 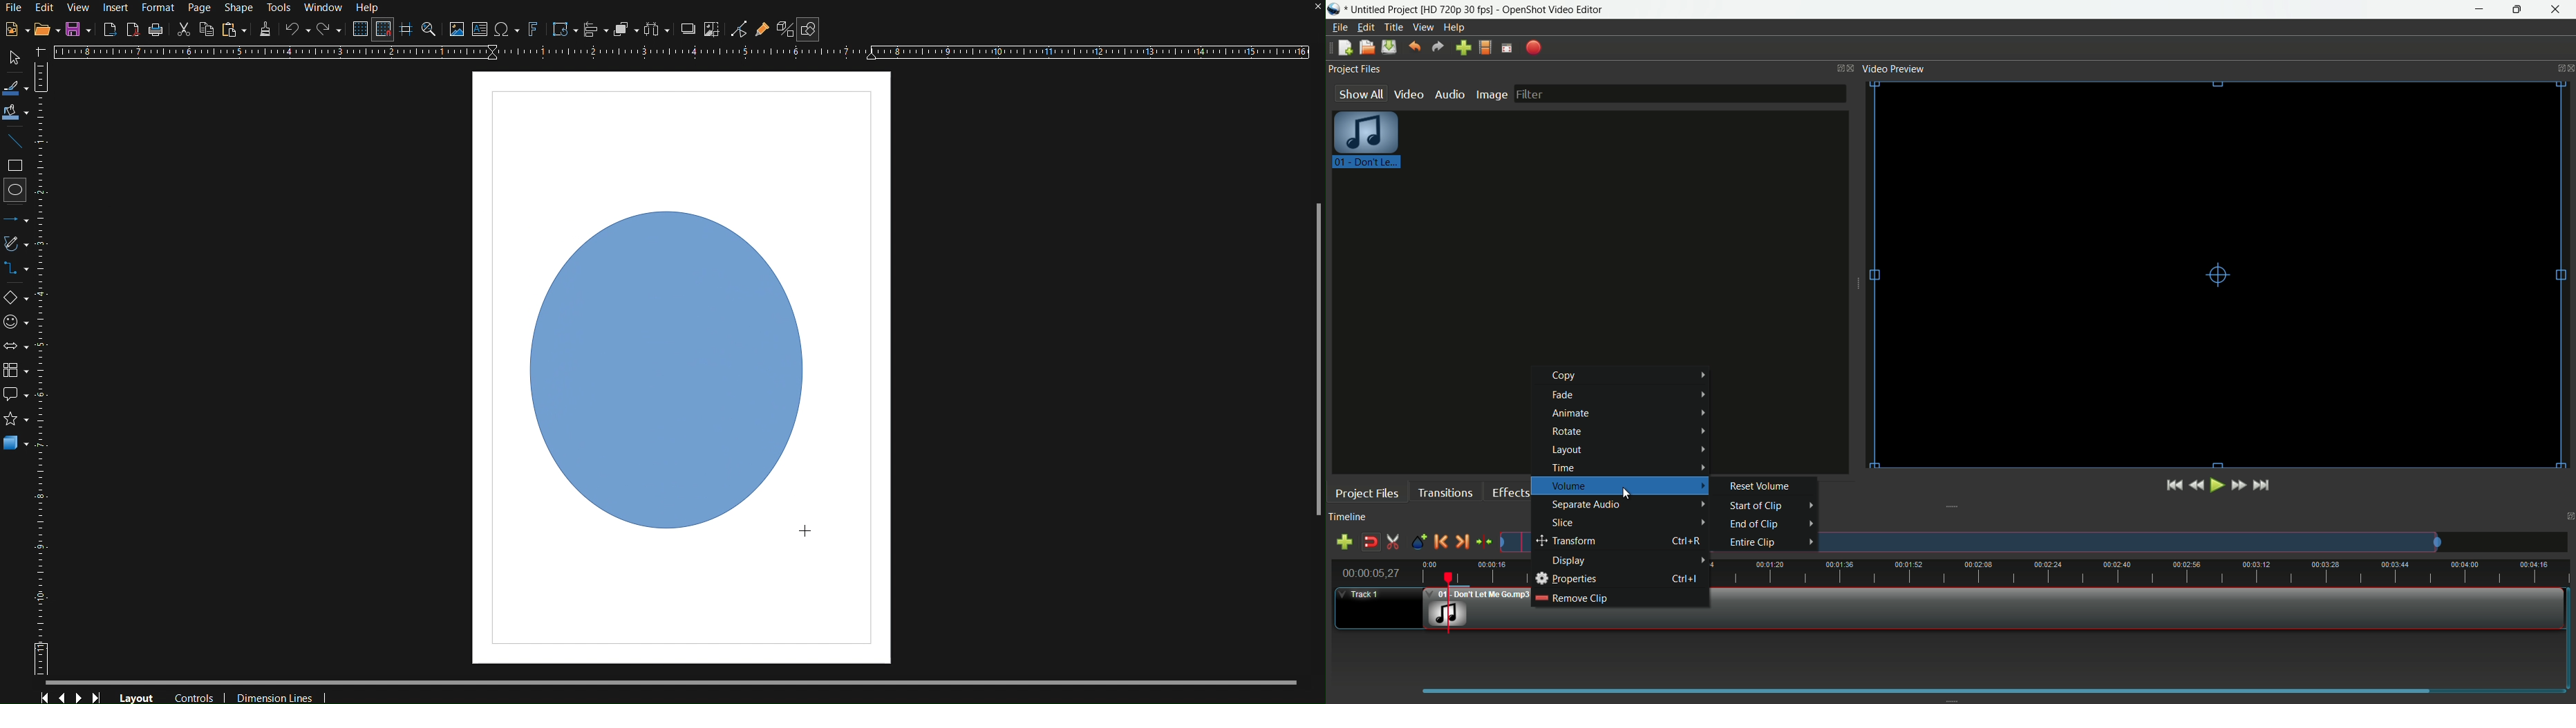 I want to click on close video preview, so click(x=2569, y=67).